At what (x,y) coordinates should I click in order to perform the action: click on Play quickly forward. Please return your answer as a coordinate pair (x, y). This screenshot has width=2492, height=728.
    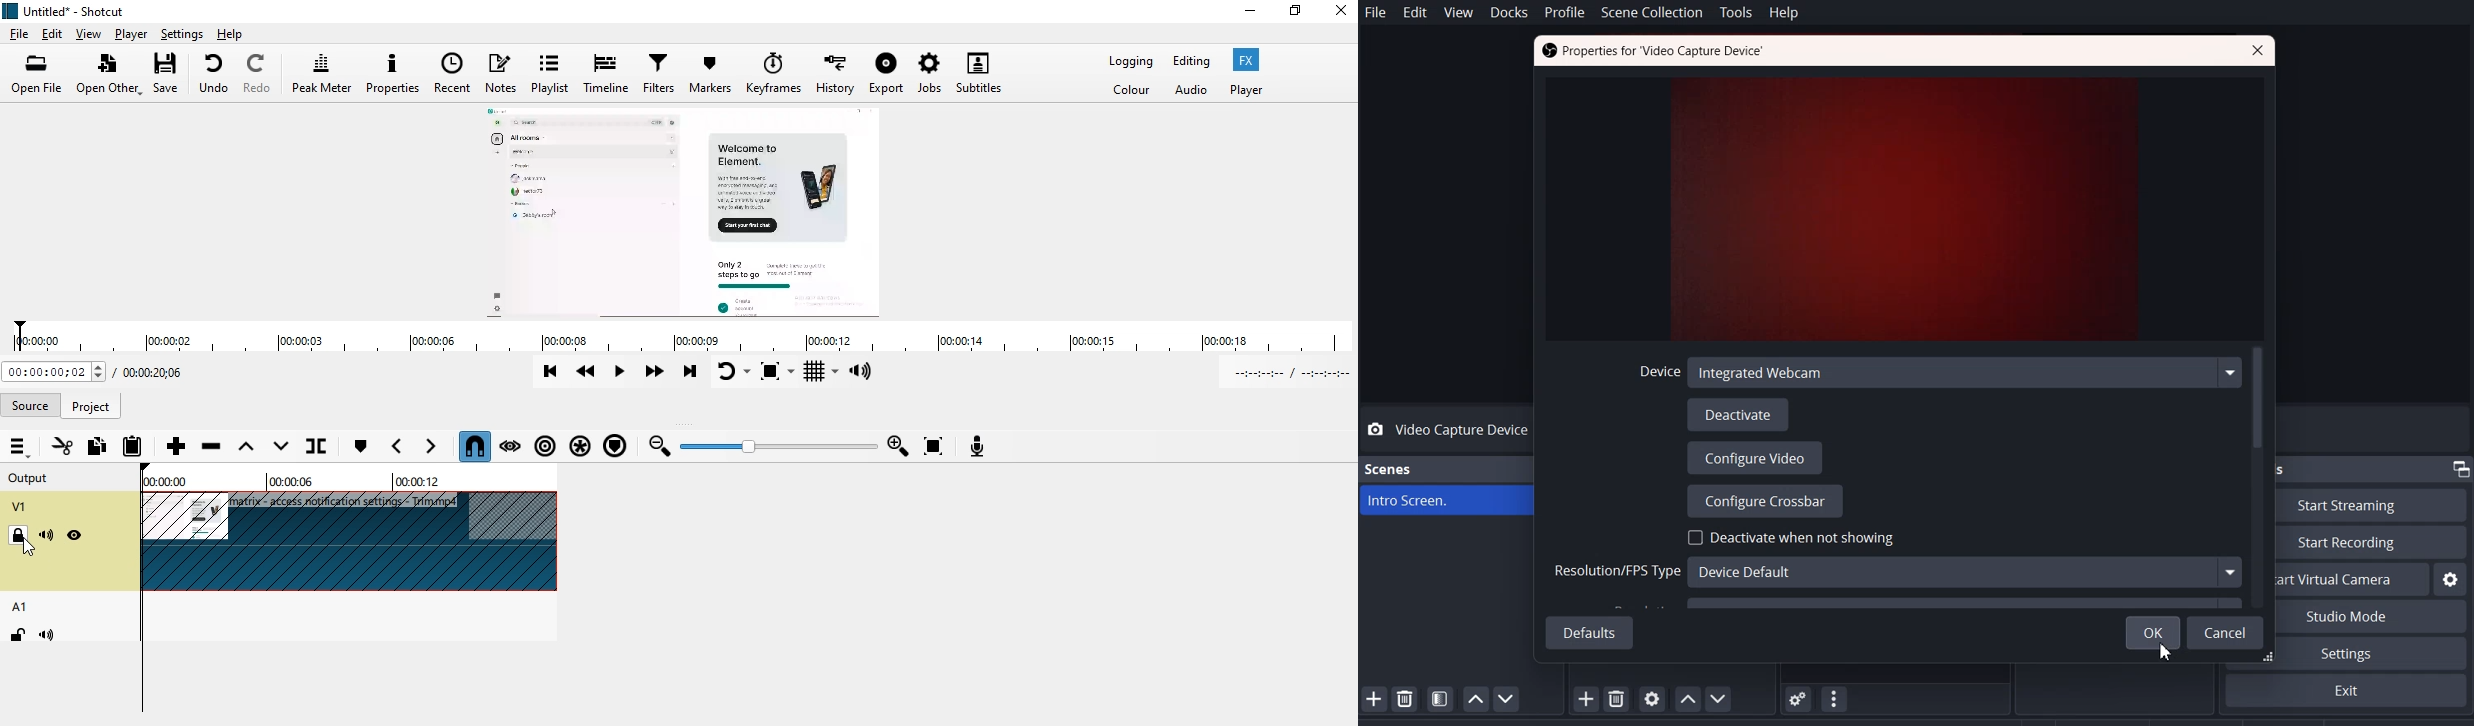
    Looking at the image, I should click on (659, 374).